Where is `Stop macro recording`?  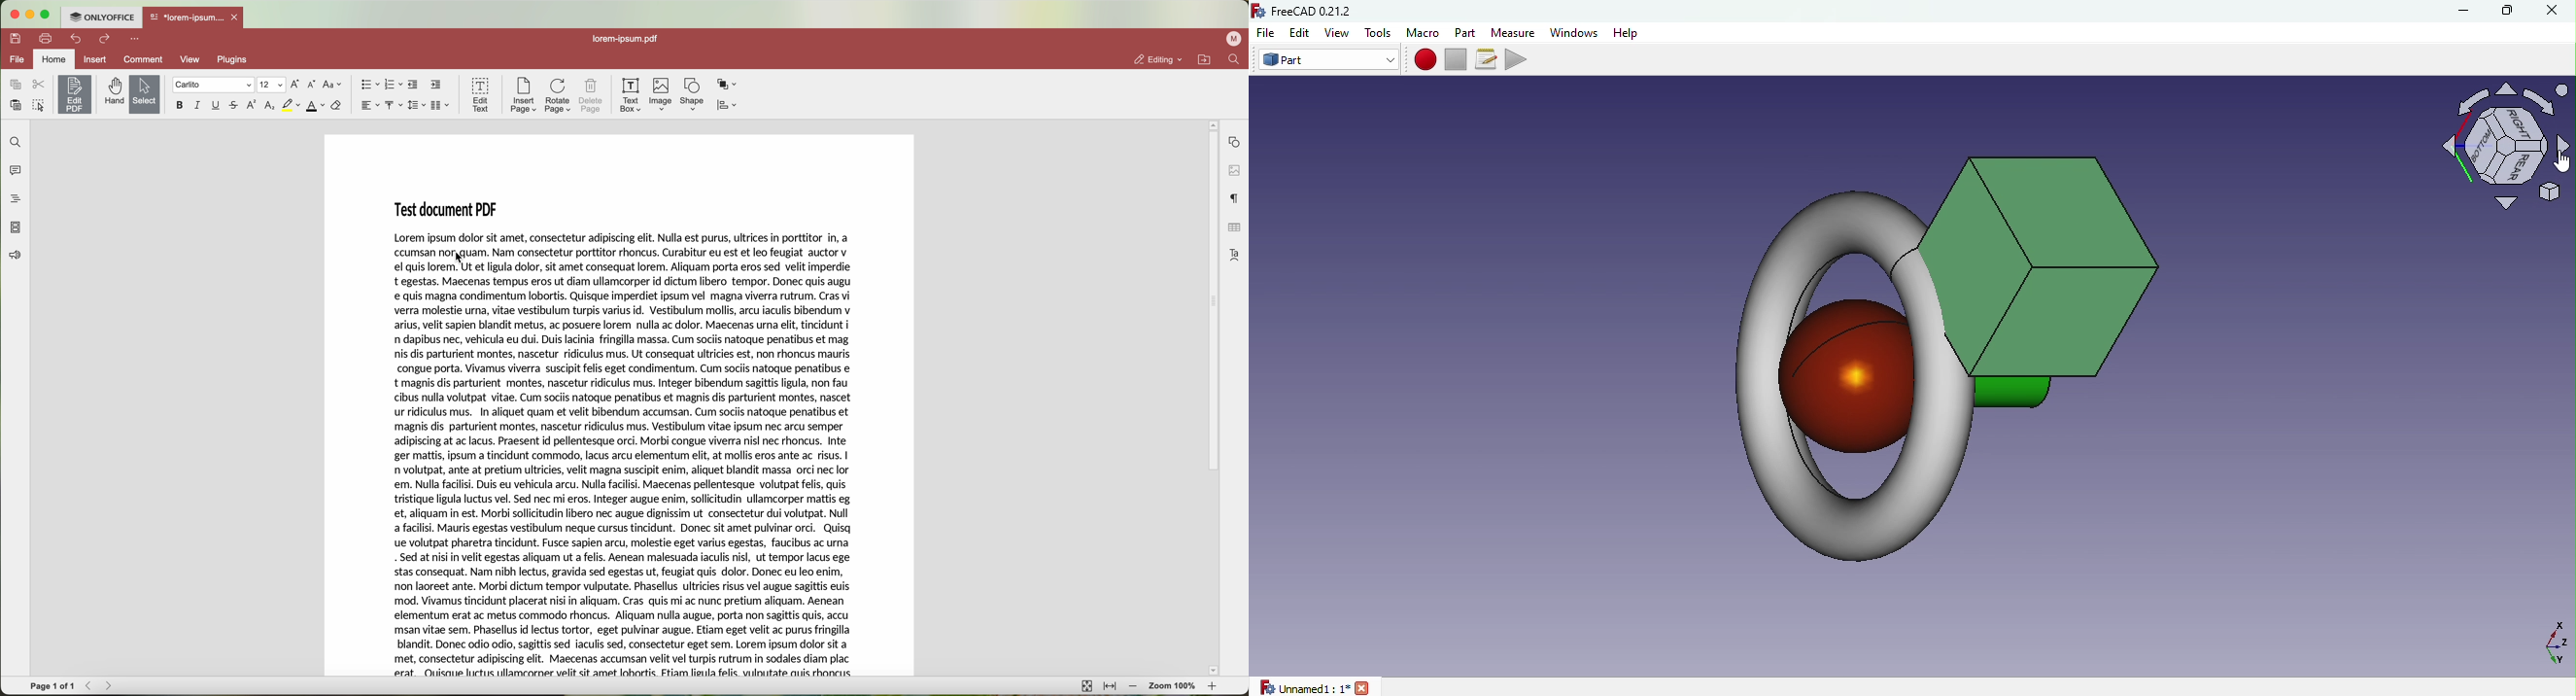
Stop macro recording is located at coordinates (1455, 59).